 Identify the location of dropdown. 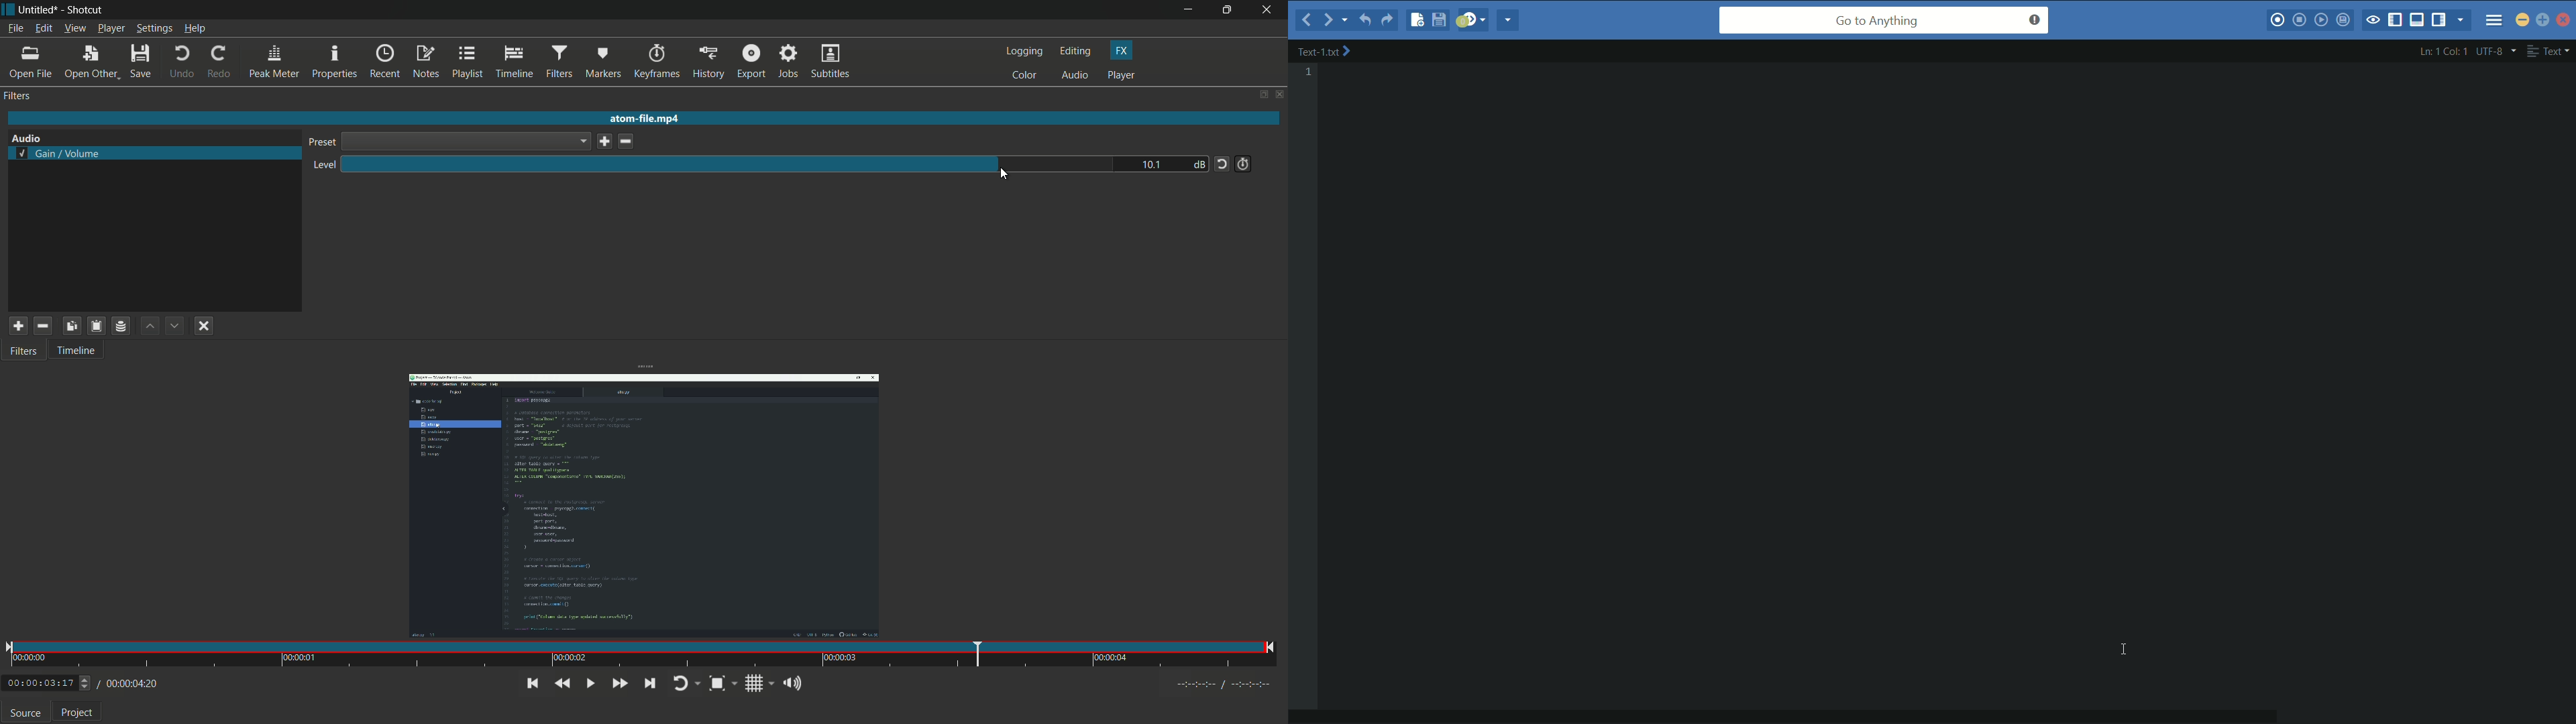
(465, 141).